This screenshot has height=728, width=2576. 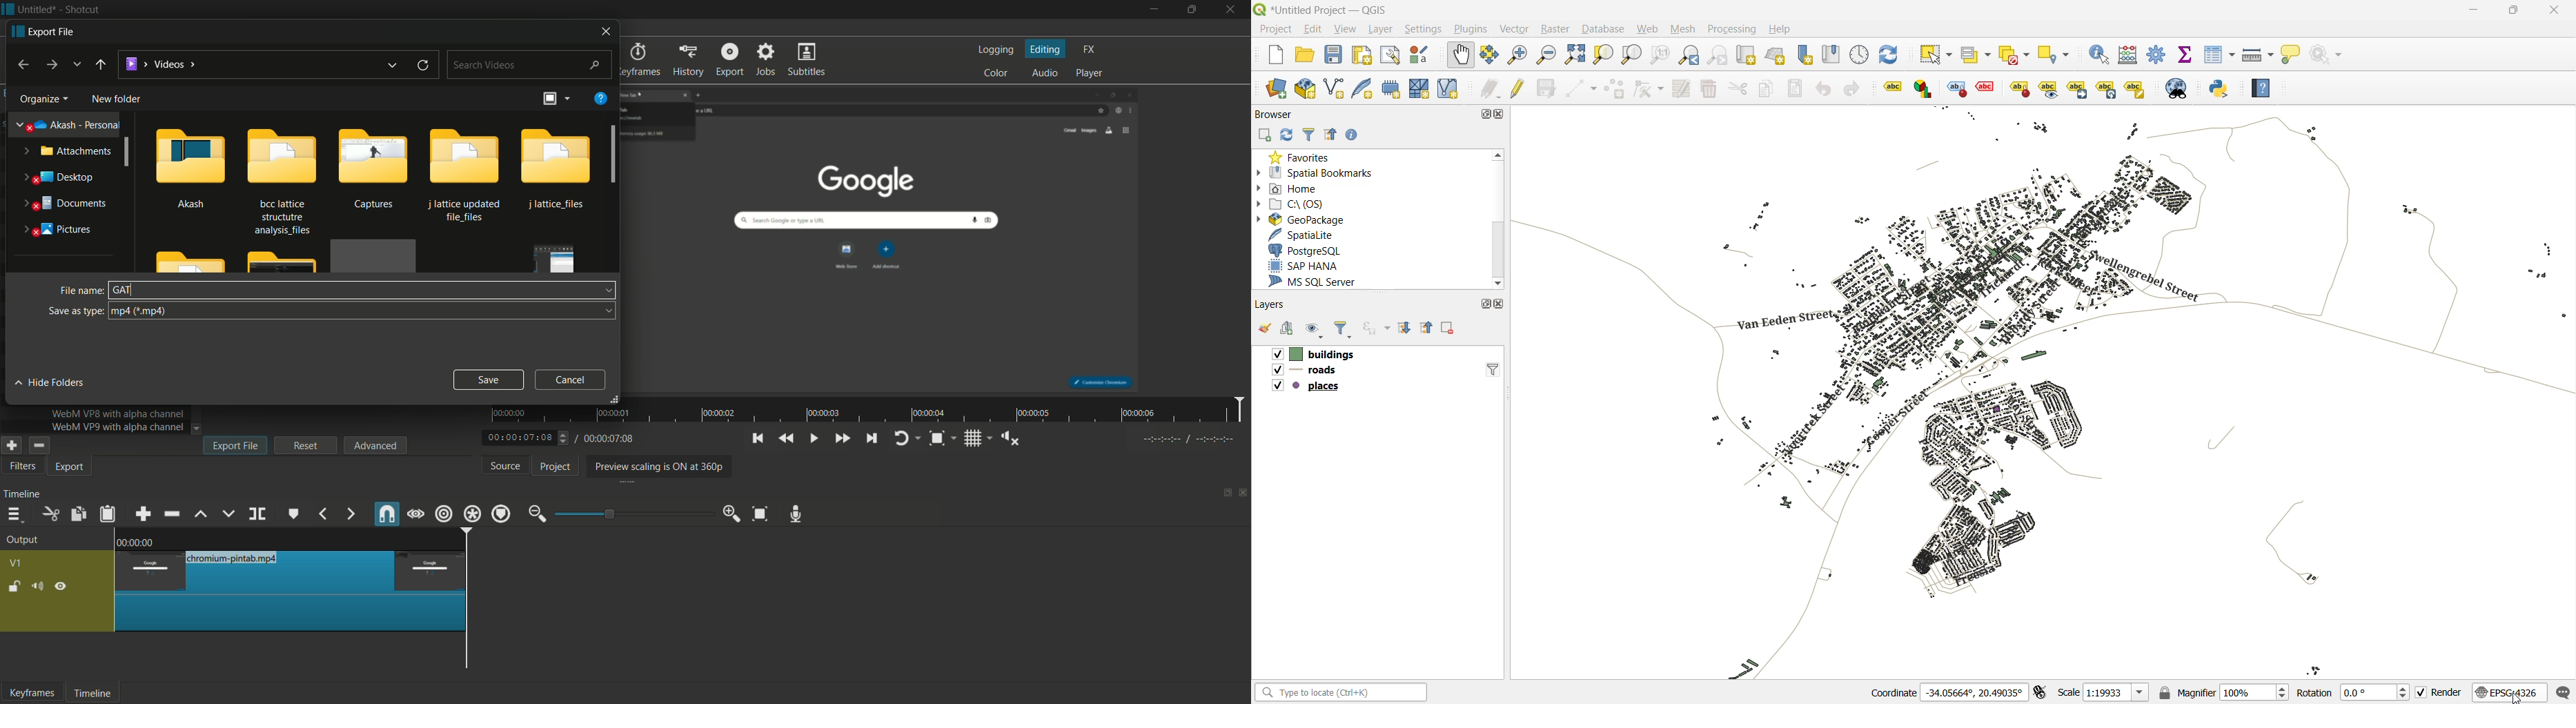 What do you see at coordinates (1955, 89) in the screenshot?
I see `highlight pinned labels, diagrams and callouts` at bounding box center [1955, 89].